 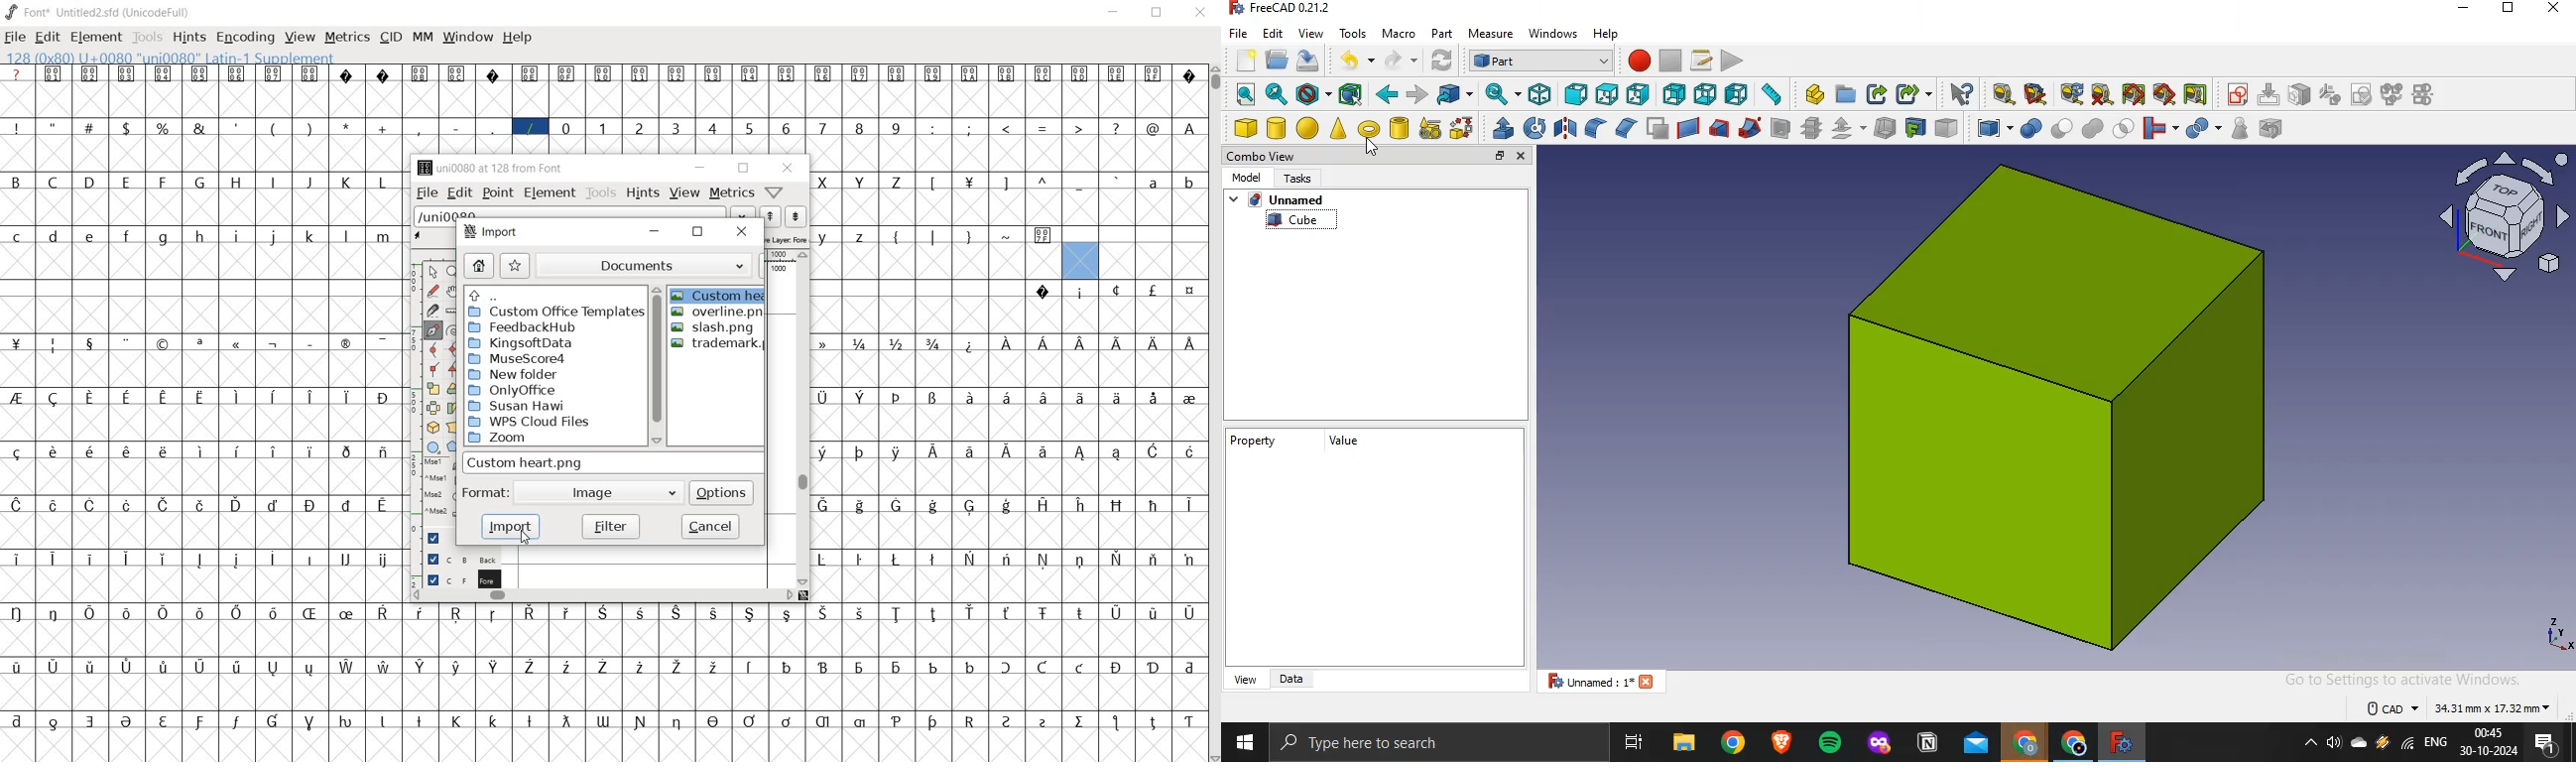 What do you see at coordinates (639, 75) in the screenshot?
I see `glyph` at bounding box center [639, 75].